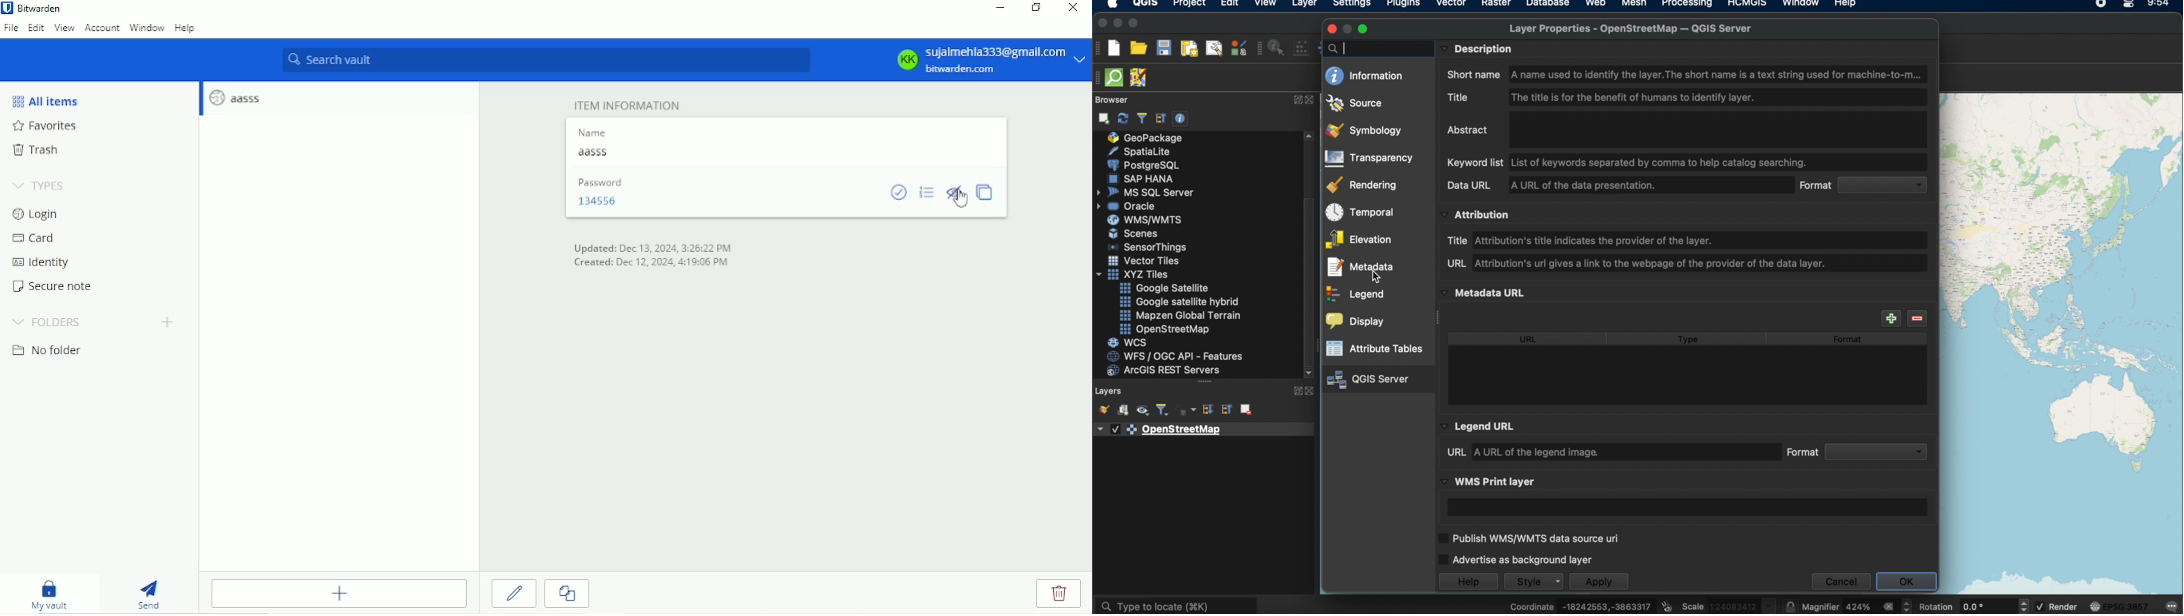 The width and height of the screenshot is (2184, 616). Describe the element at coordinates (1164, 330) in the screenshot. I see `open street map` at that location.